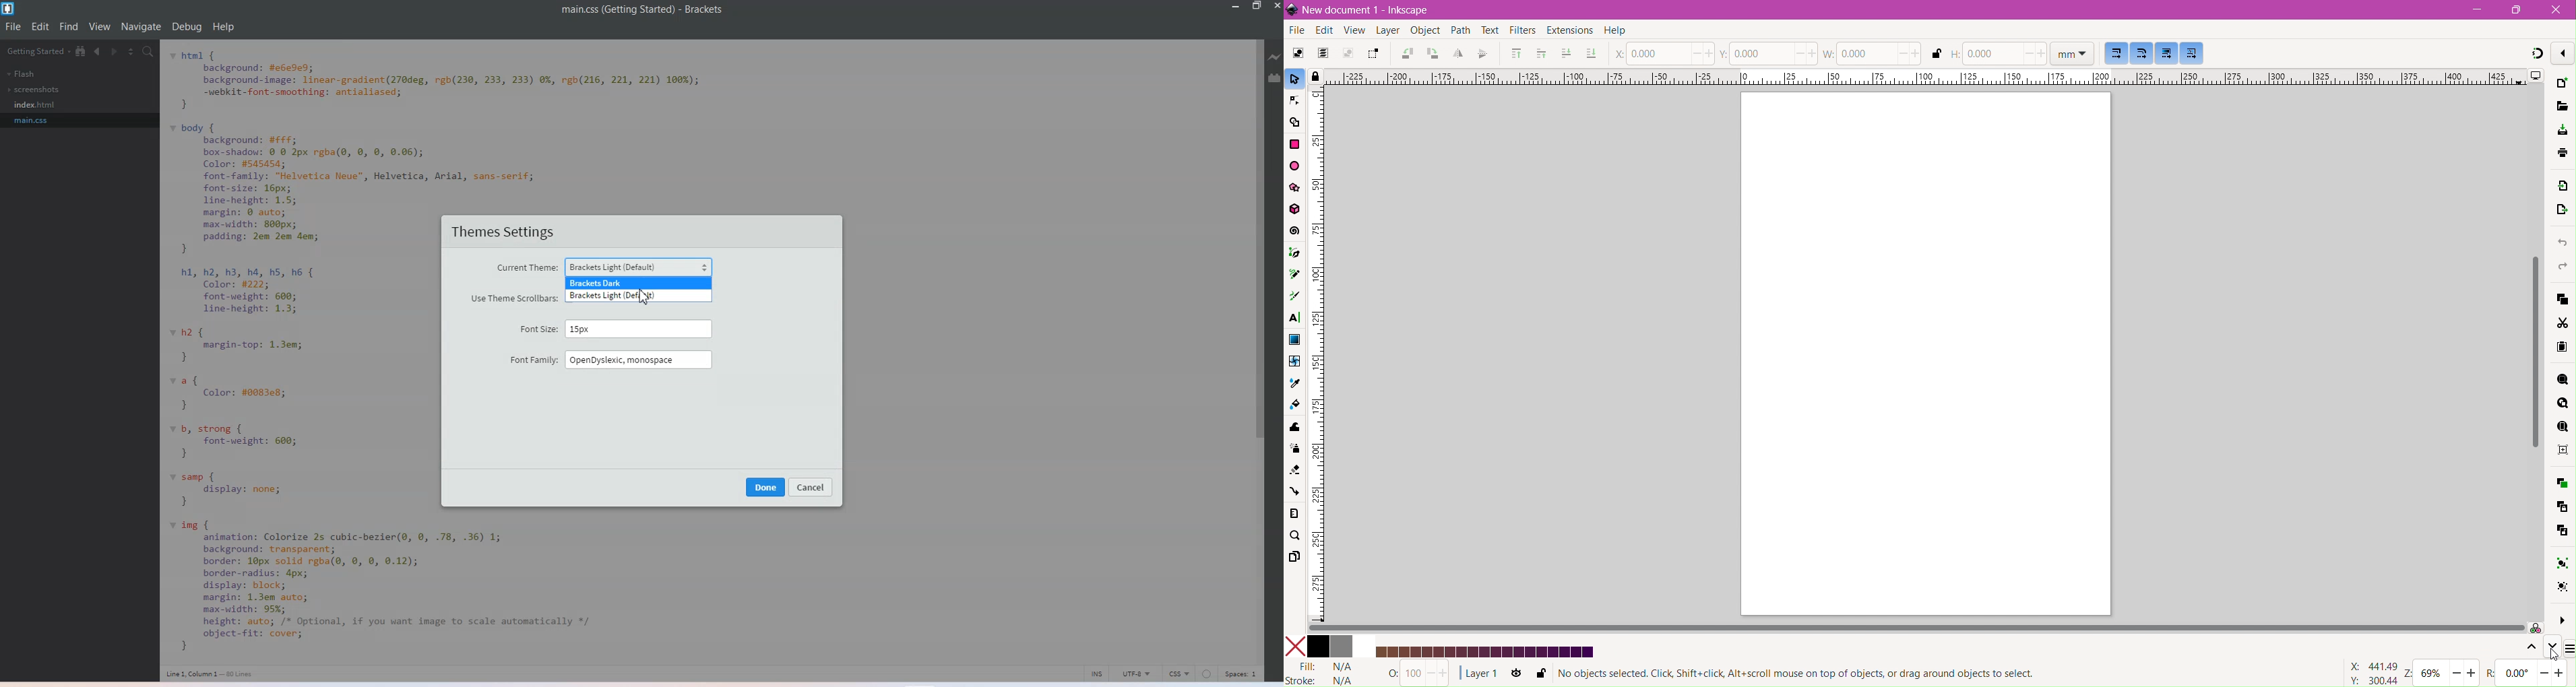 This screenshot has width=2576, height=700. Describe the element at coordinates (2561, 299) in the screenshot. I see `Copy` at that location.